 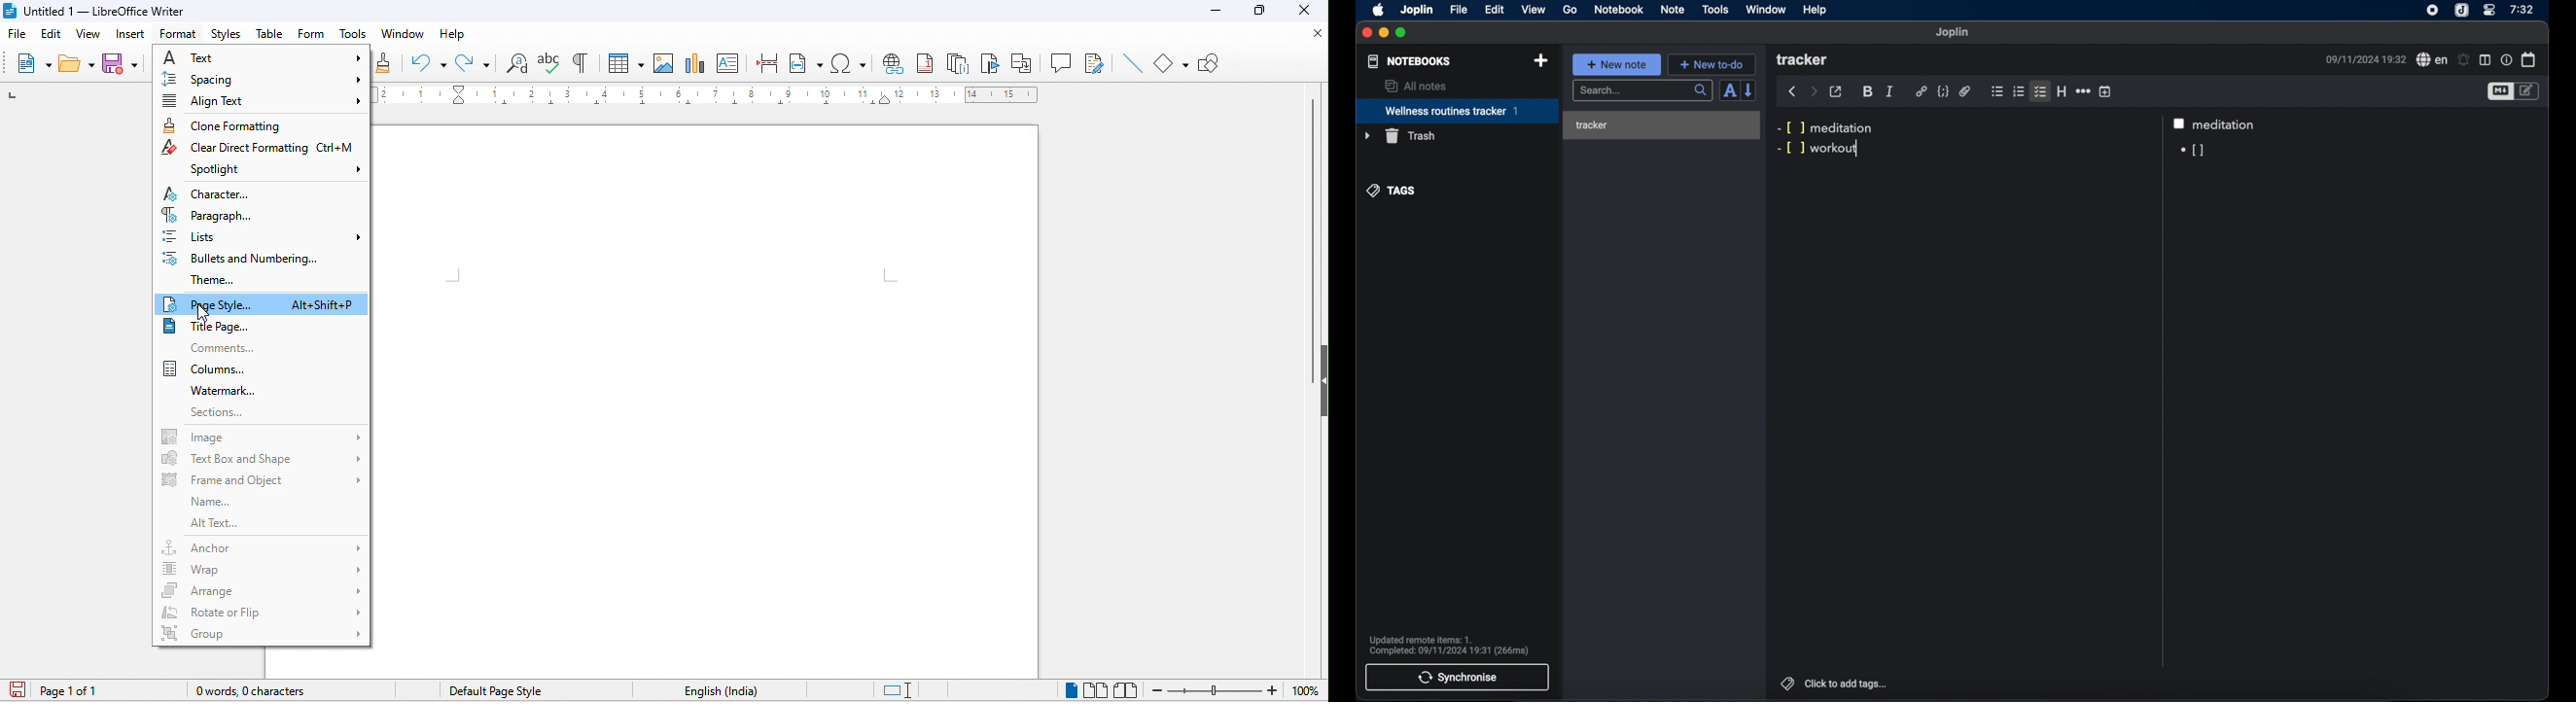 What do you see at coordinates (475, 62) in the screenshot?
I see `redo` at bounding box center [475, 62].